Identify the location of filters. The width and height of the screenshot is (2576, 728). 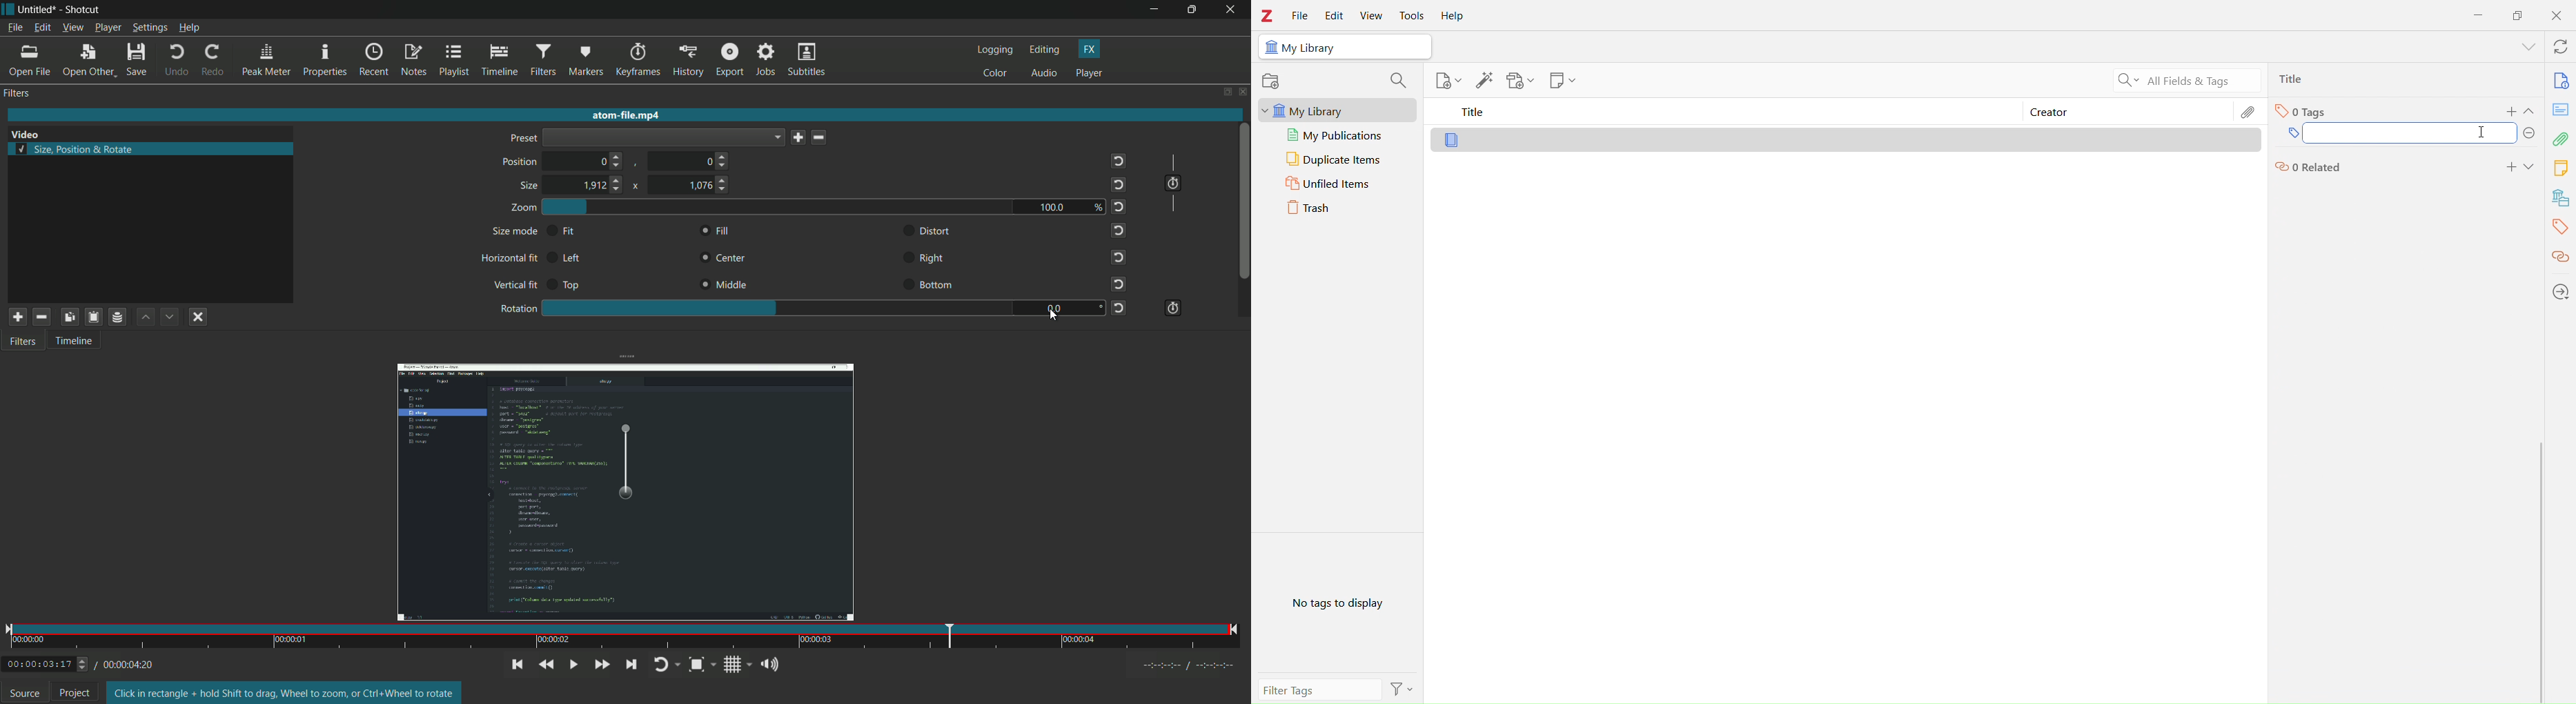
(542, 61).